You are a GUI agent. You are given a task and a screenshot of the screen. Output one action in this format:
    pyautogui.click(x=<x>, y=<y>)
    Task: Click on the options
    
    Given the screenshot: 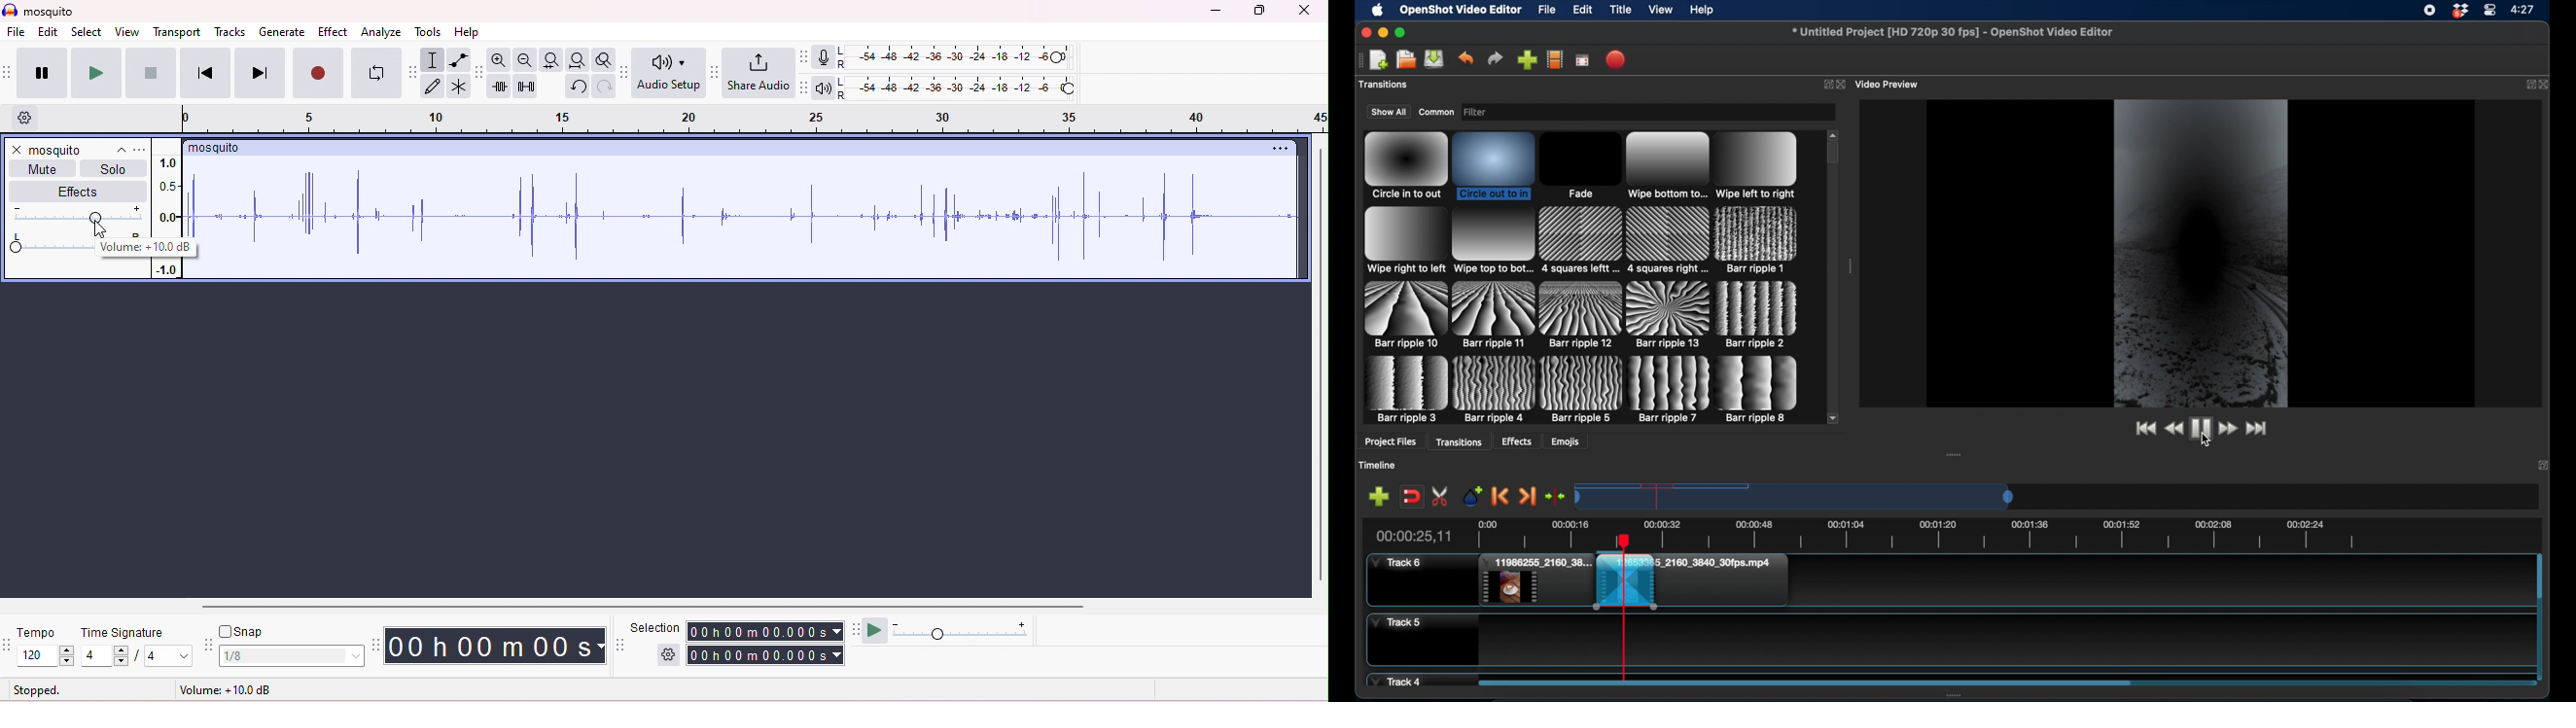 What is the action you would take?
    pyautogui.click(x=142, y=150)
    